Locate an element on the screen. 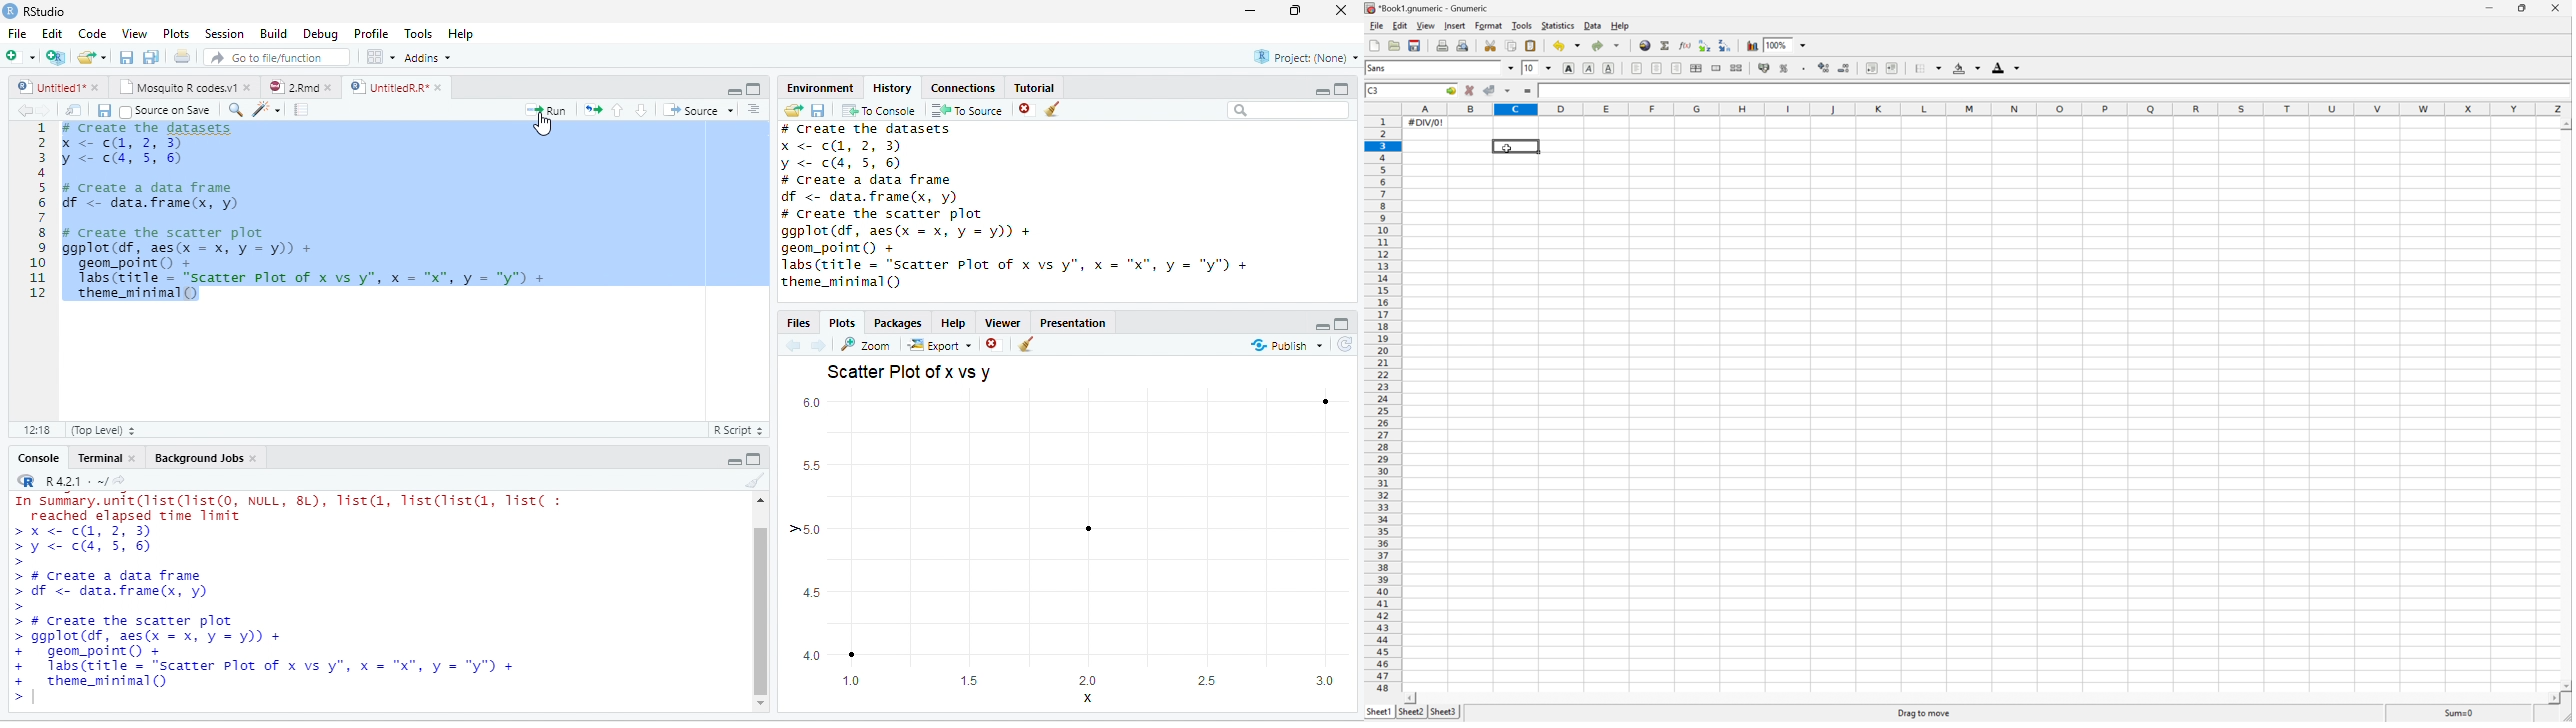  Drop down is located at coordinates (1979, 69).